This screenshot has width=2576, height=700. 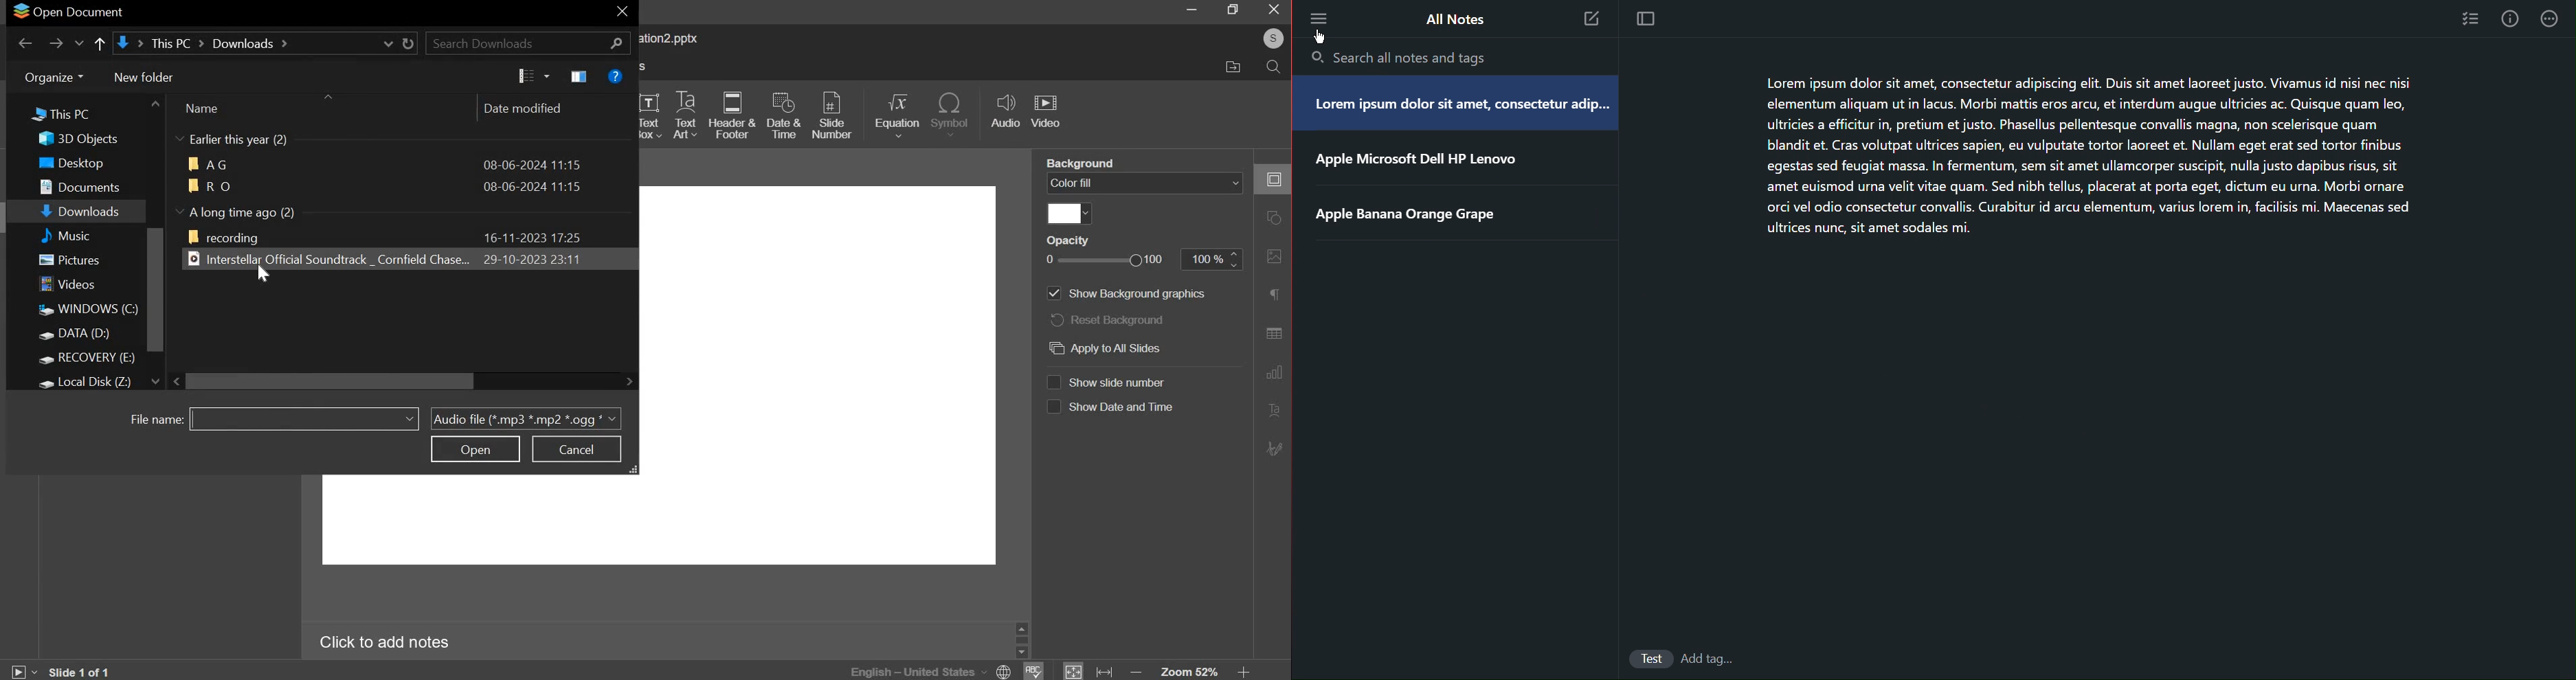 What do you see at coordinates (76, 334) in the screenshot?
I see `DATA (D:)` at bounding box center [76, 334].